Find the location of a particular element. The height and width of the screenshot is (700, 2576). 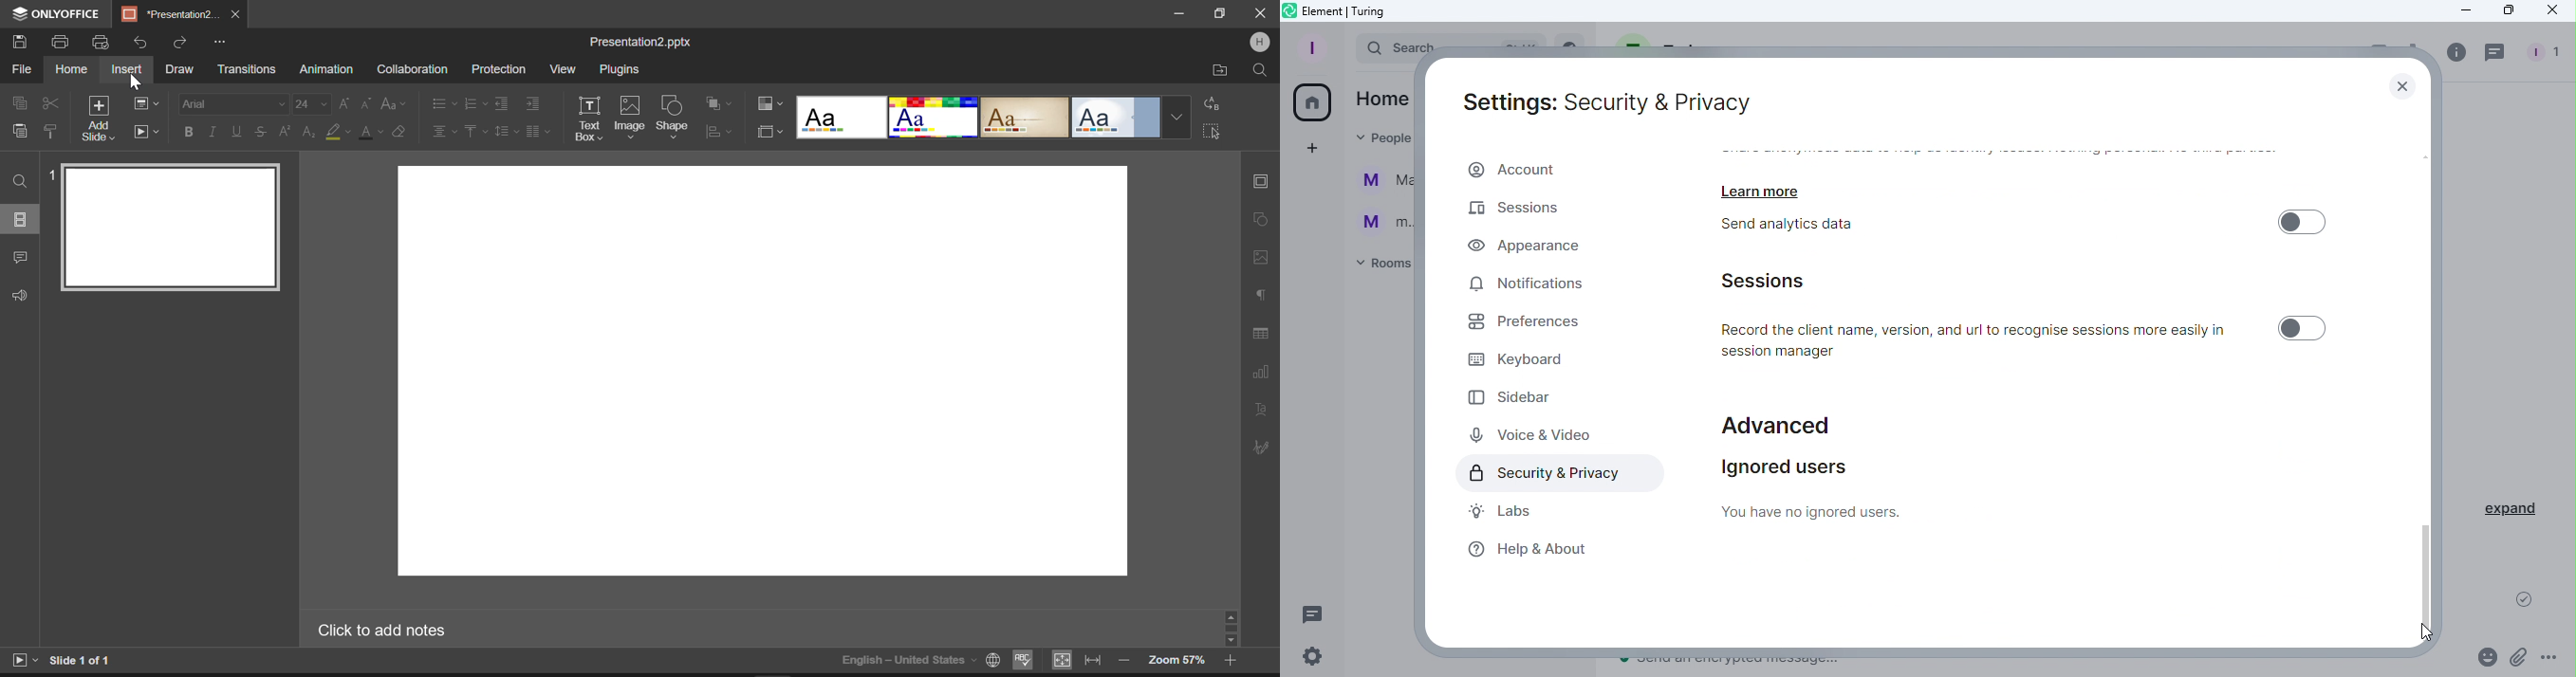

Change Slide Layout is located at coordinates (149, 103).